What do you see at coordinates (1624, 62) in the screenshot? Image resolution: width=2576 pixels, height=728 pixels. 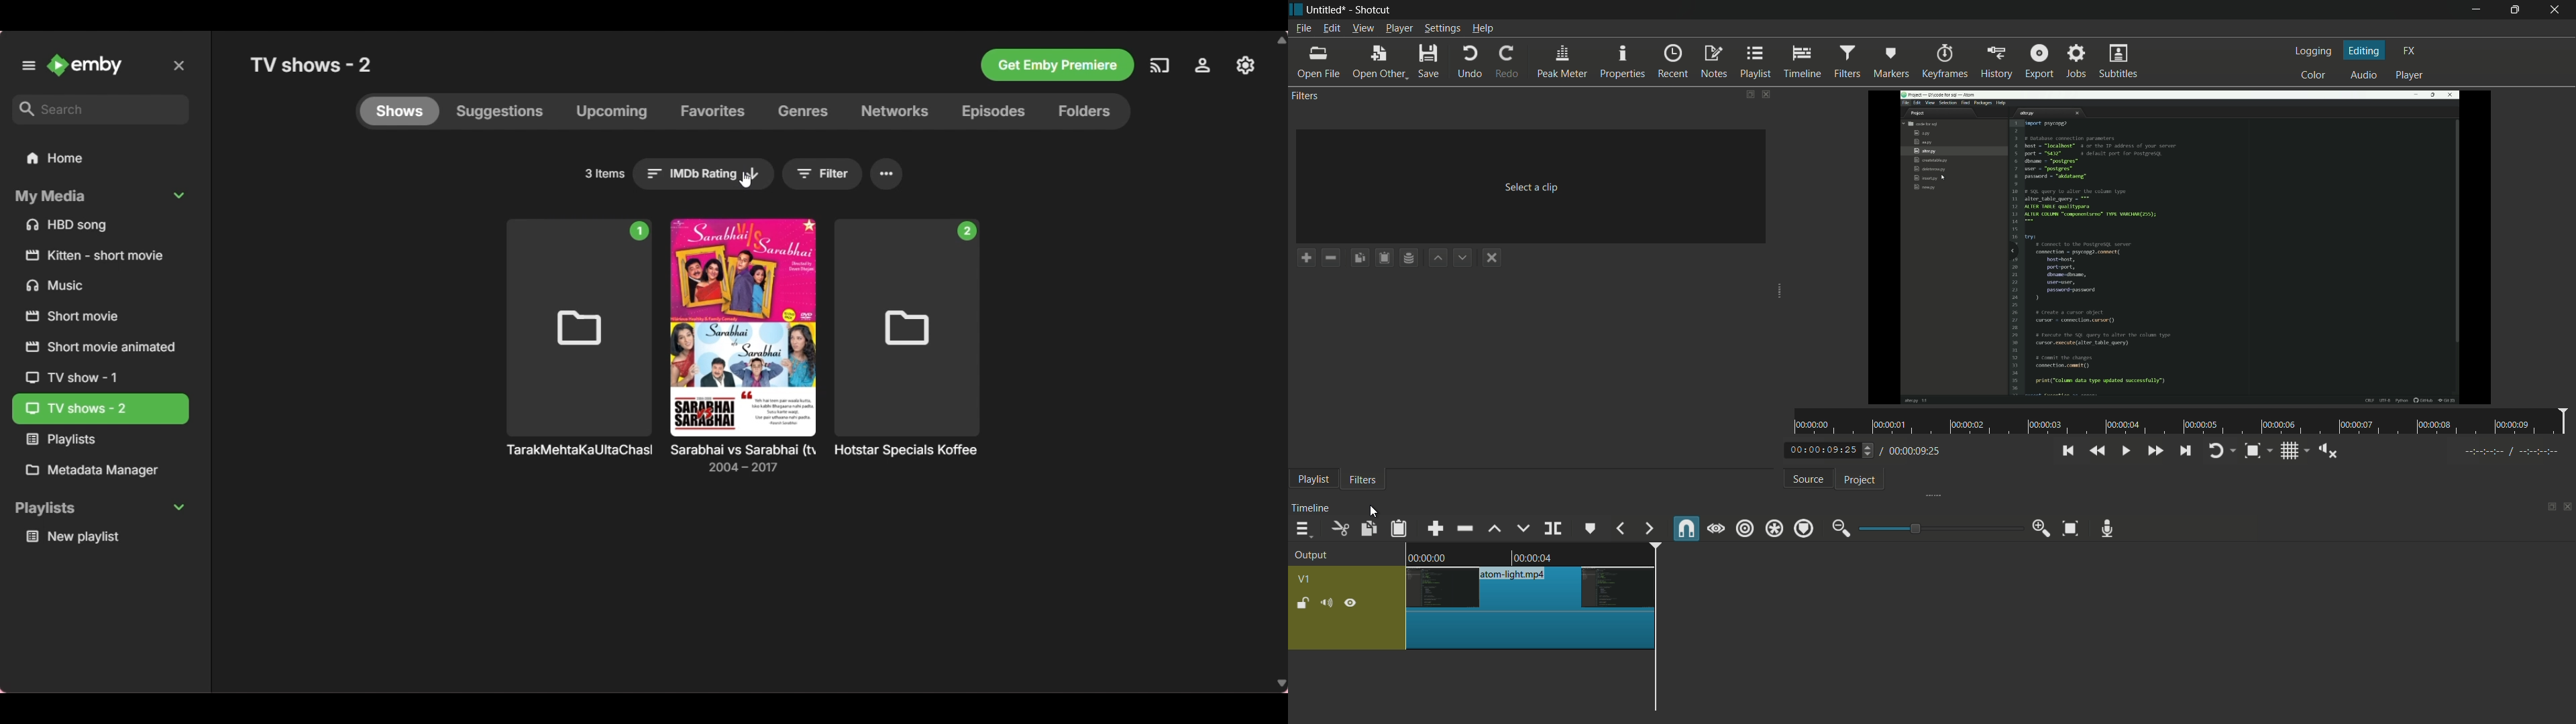 I see `properties` at bounding box center [1624, 62].